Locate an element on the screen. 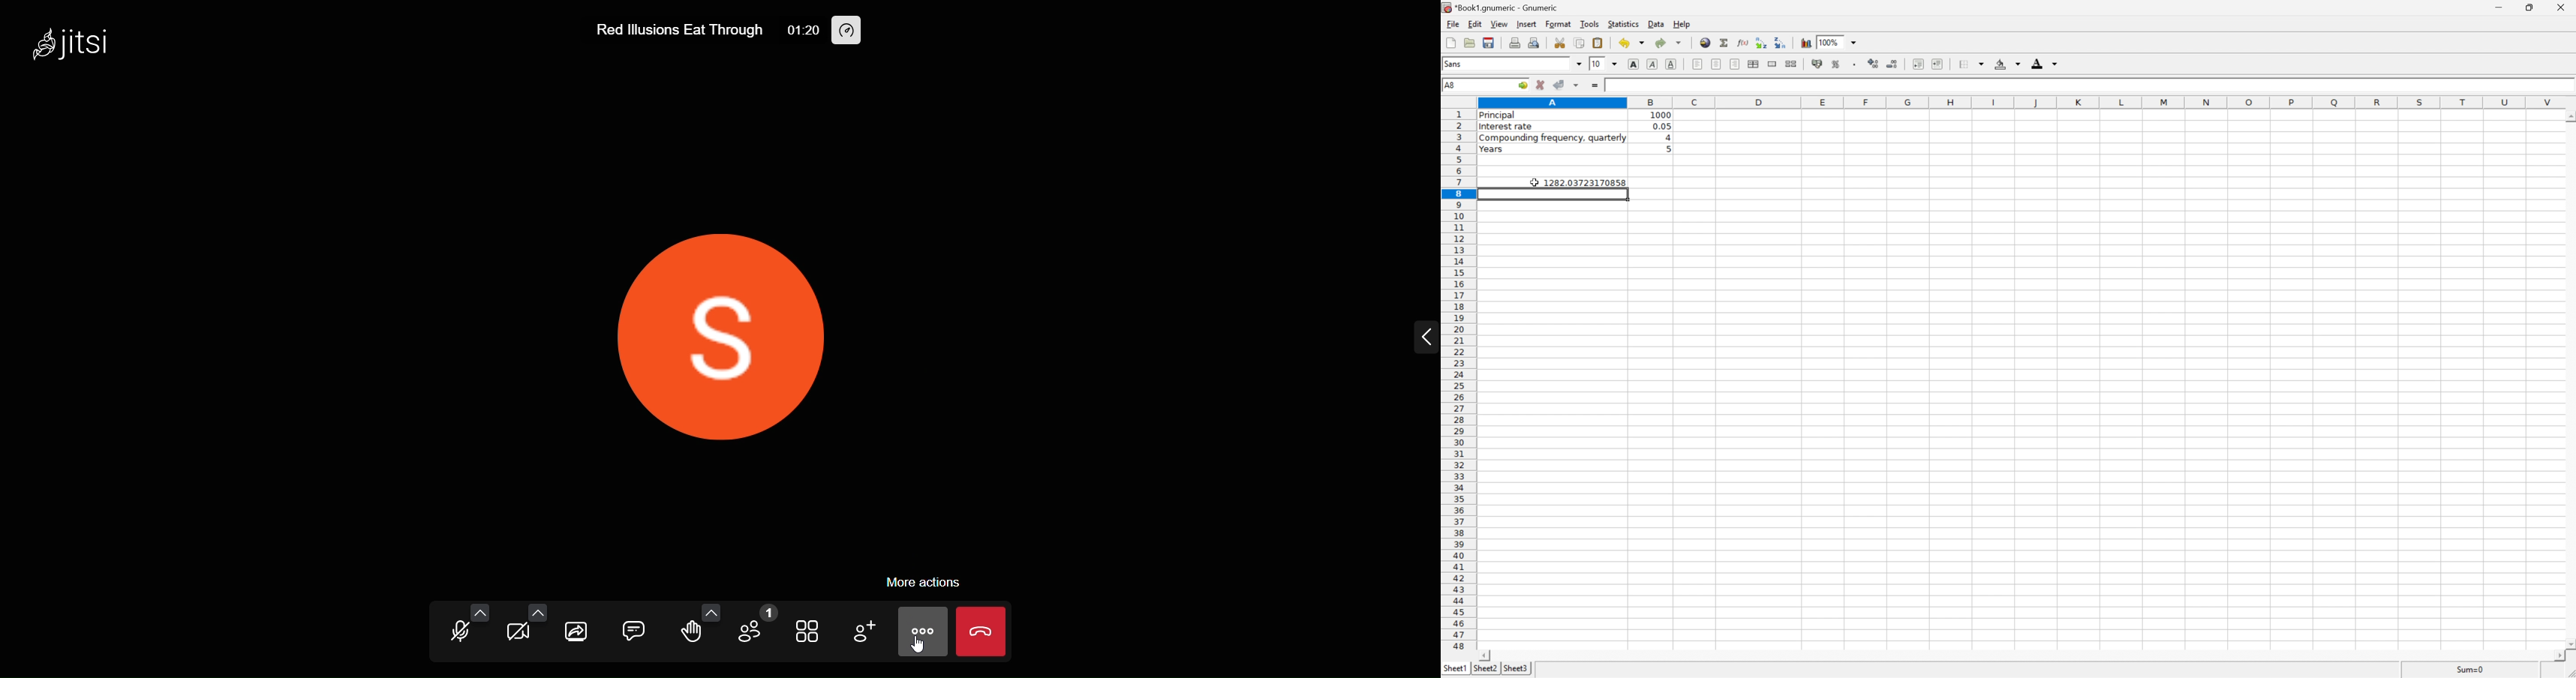 The image size is (2576, 700). more is located at coordinates (920, 632).